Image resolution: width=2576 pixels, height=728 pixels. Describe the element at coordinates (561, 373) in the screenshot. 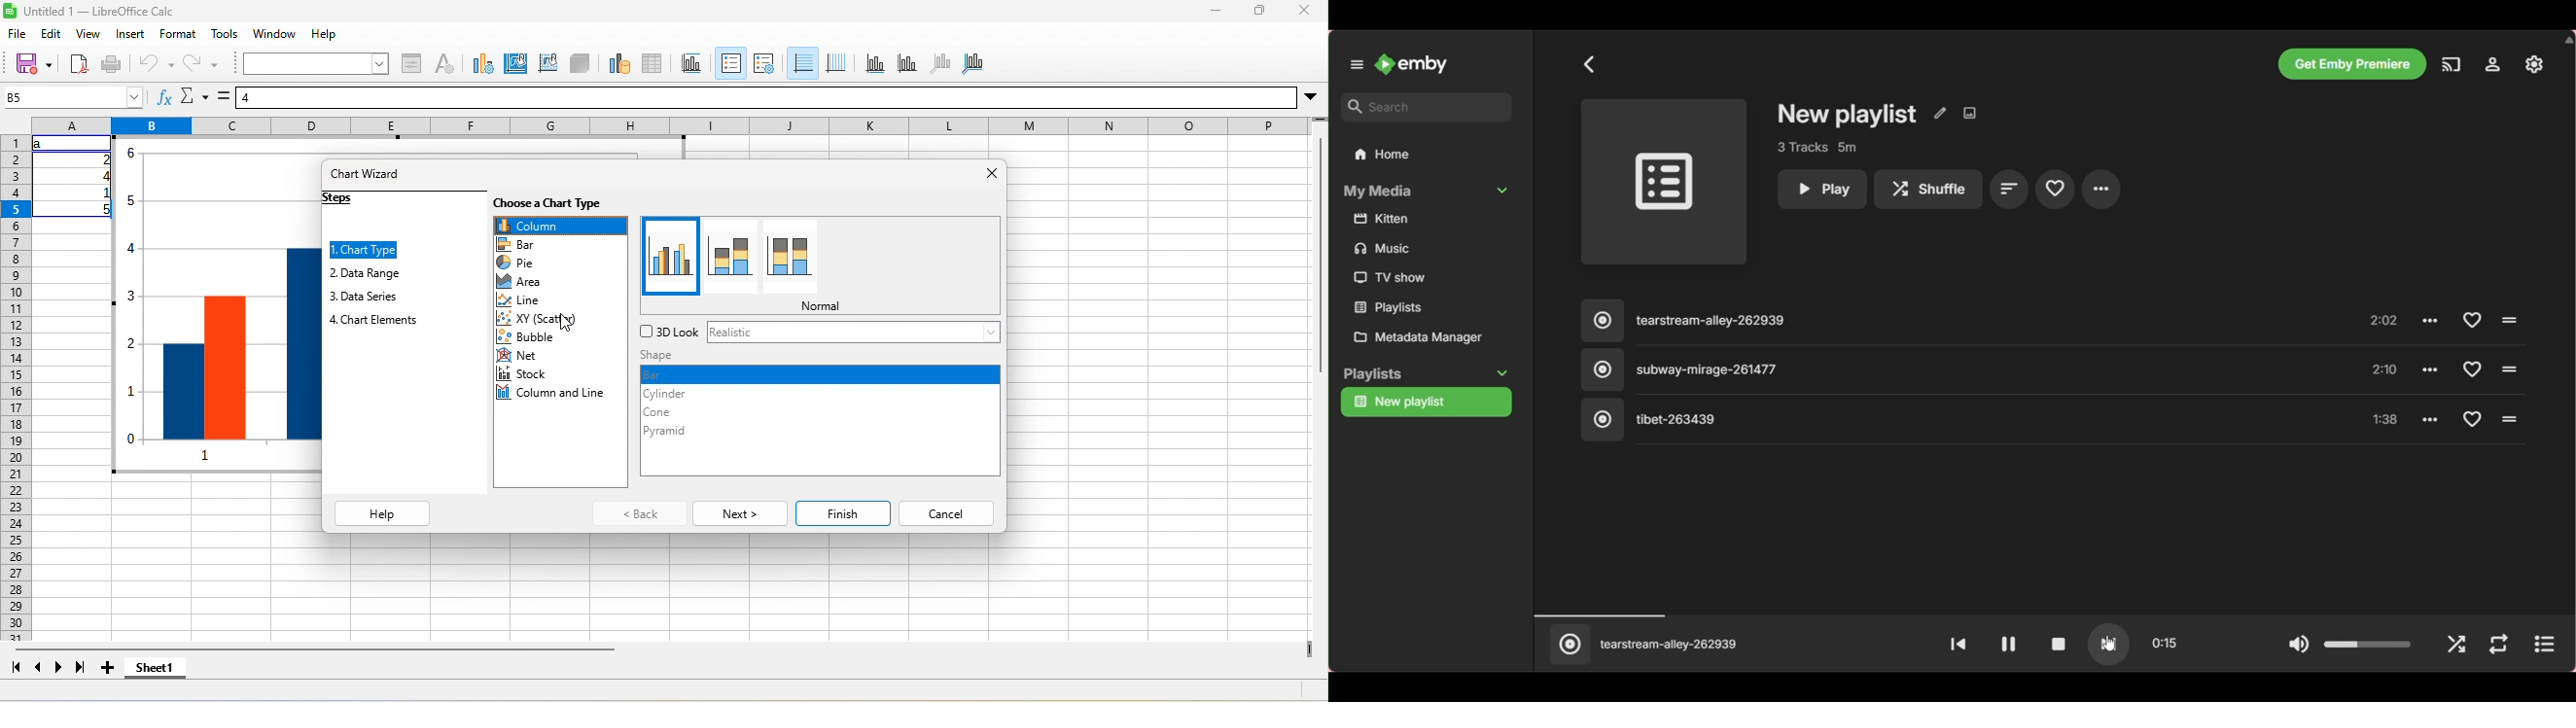

I see `stock` at that location.